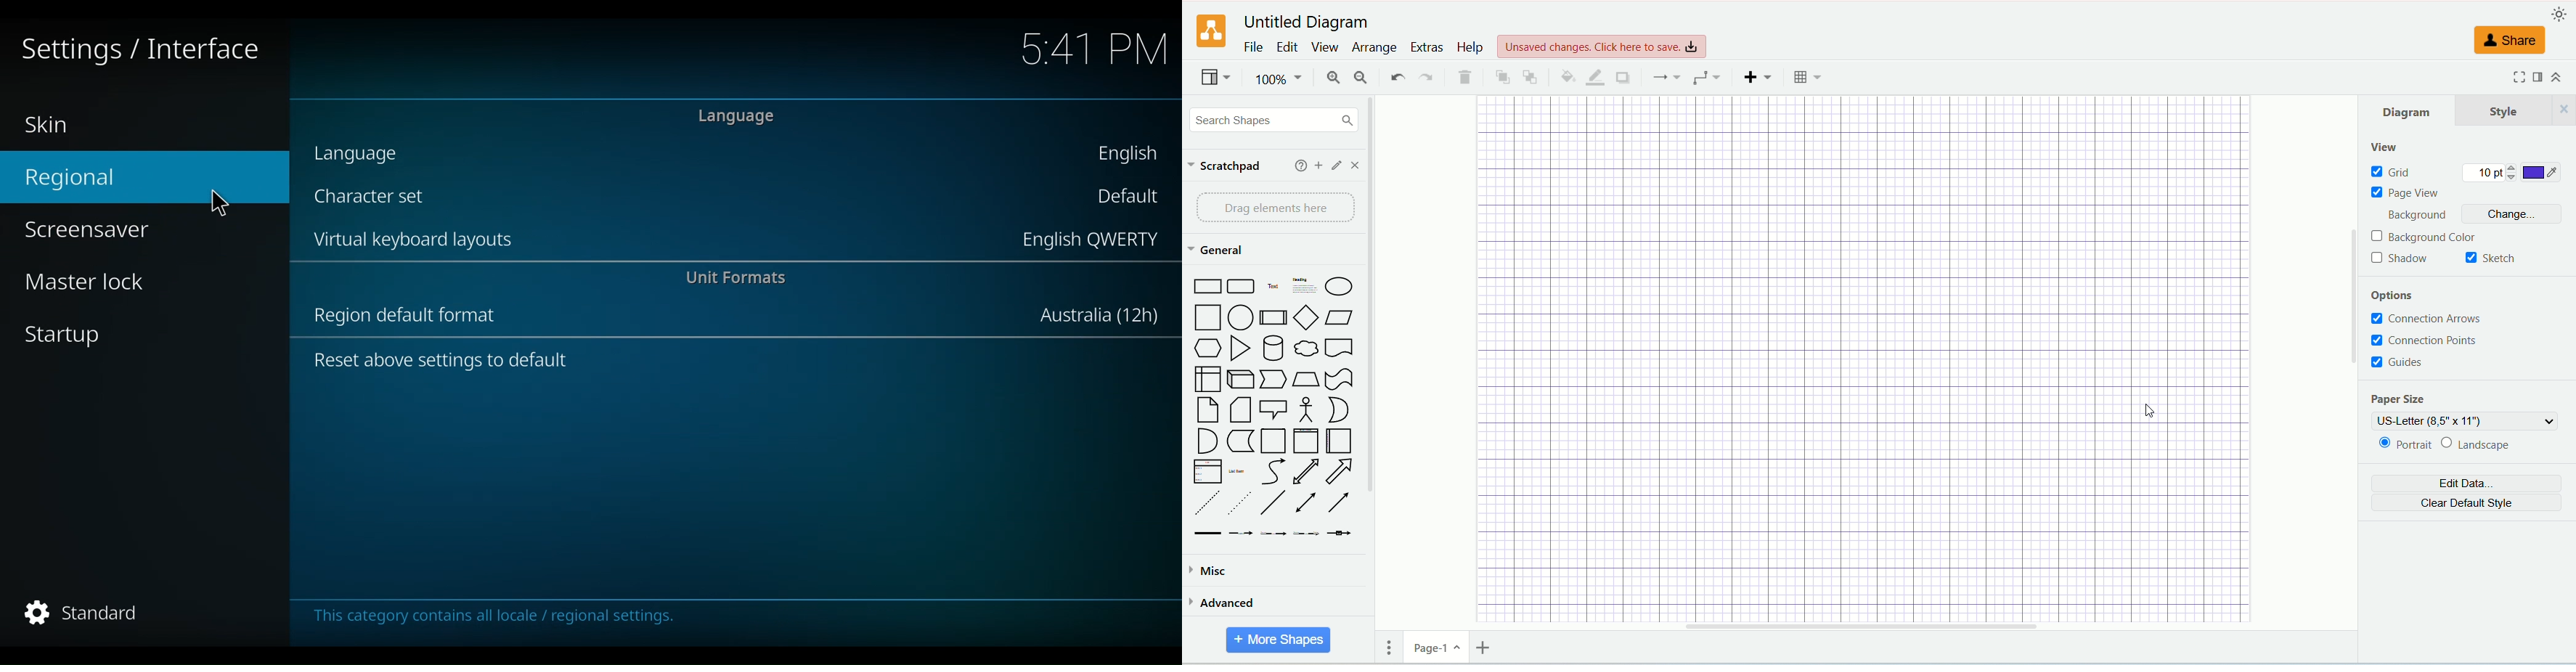 The width and height of the screenshot is (2576, 672). I want to click on Curves, so click(1276, 473).